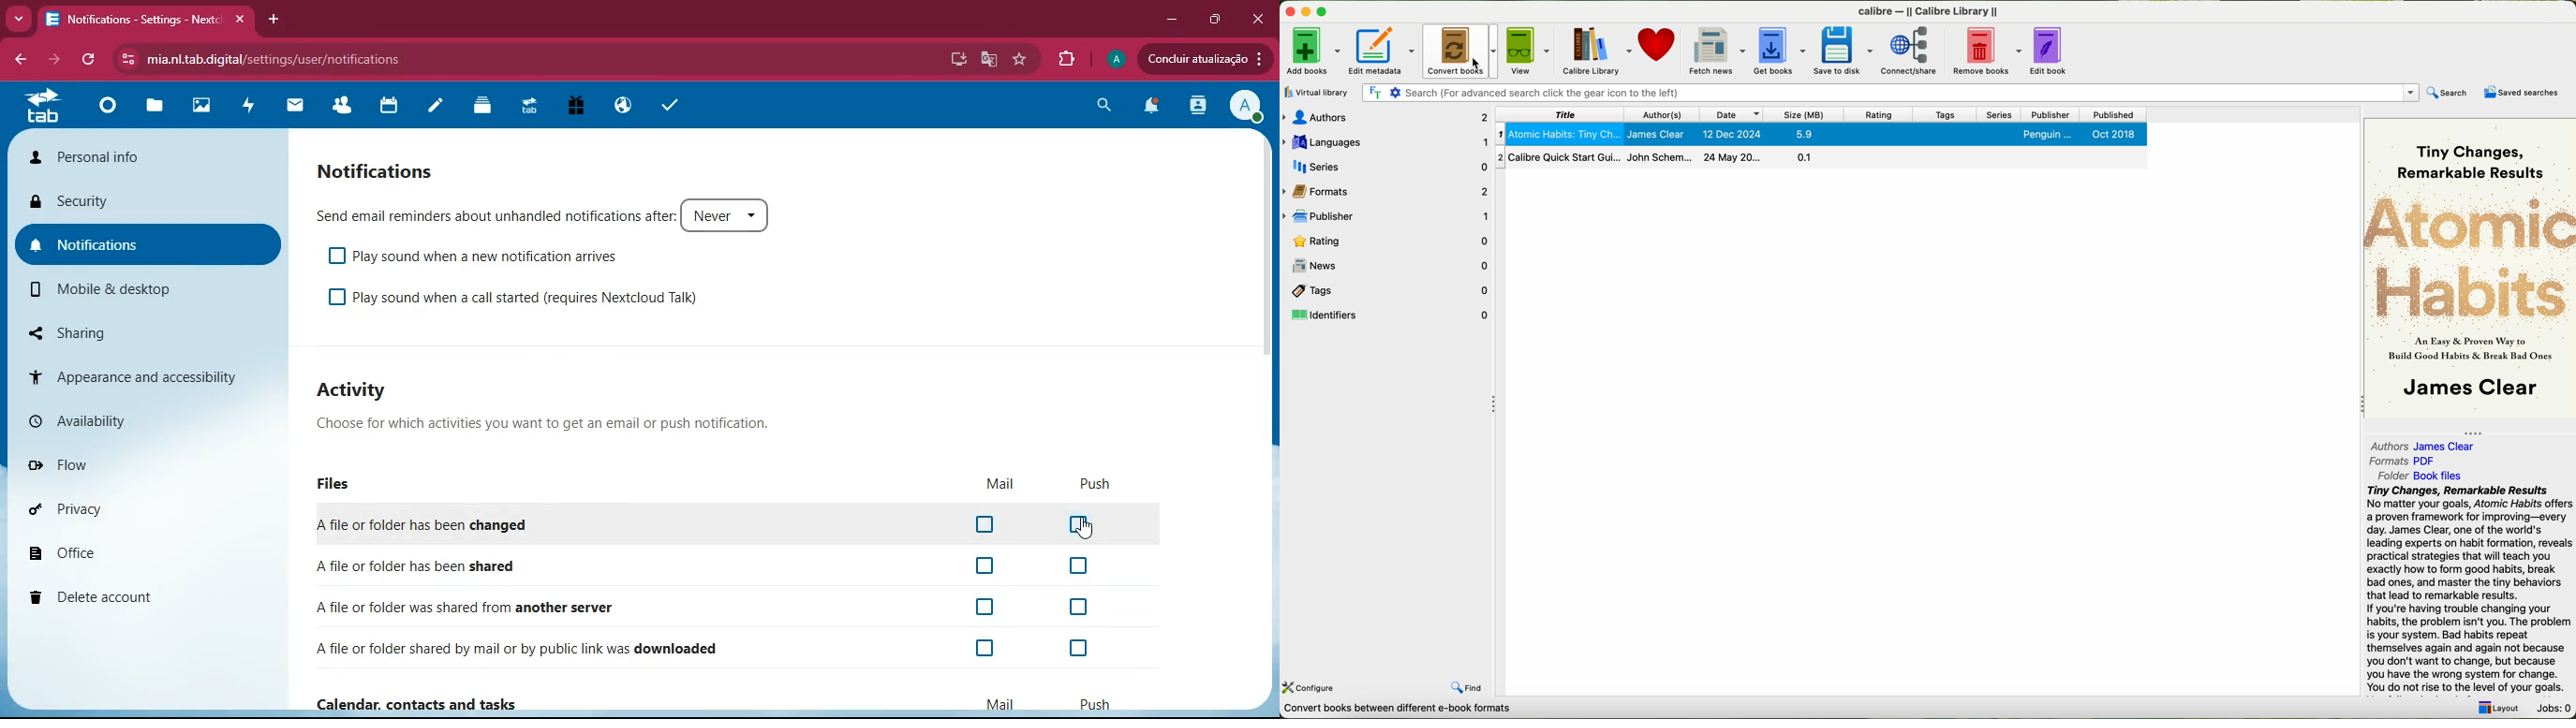 This screenshot has height=728, width=2576. Describe the element at coordinates (1718, 49) in the screenshot. I see `fetch news` at that location.